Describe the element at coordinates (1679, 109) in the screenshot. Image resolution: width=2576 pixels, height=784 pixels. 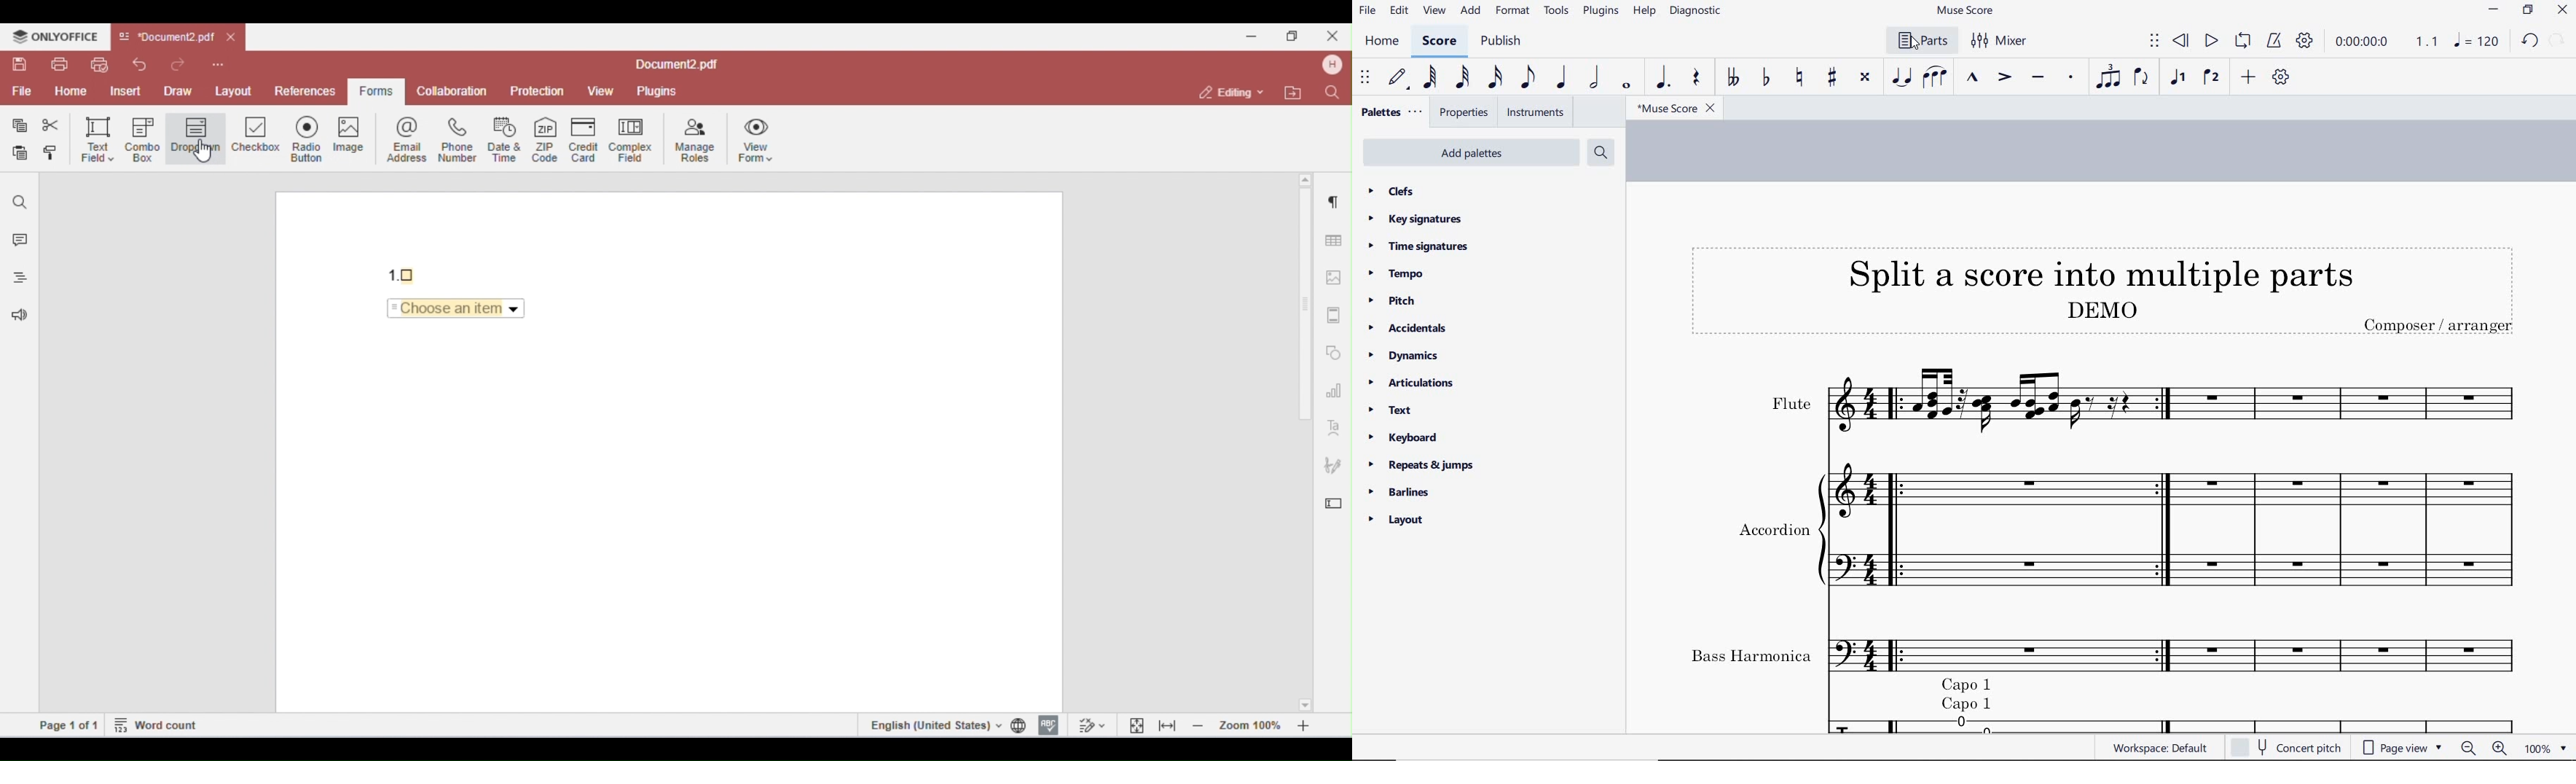
I see `file name` at that location.